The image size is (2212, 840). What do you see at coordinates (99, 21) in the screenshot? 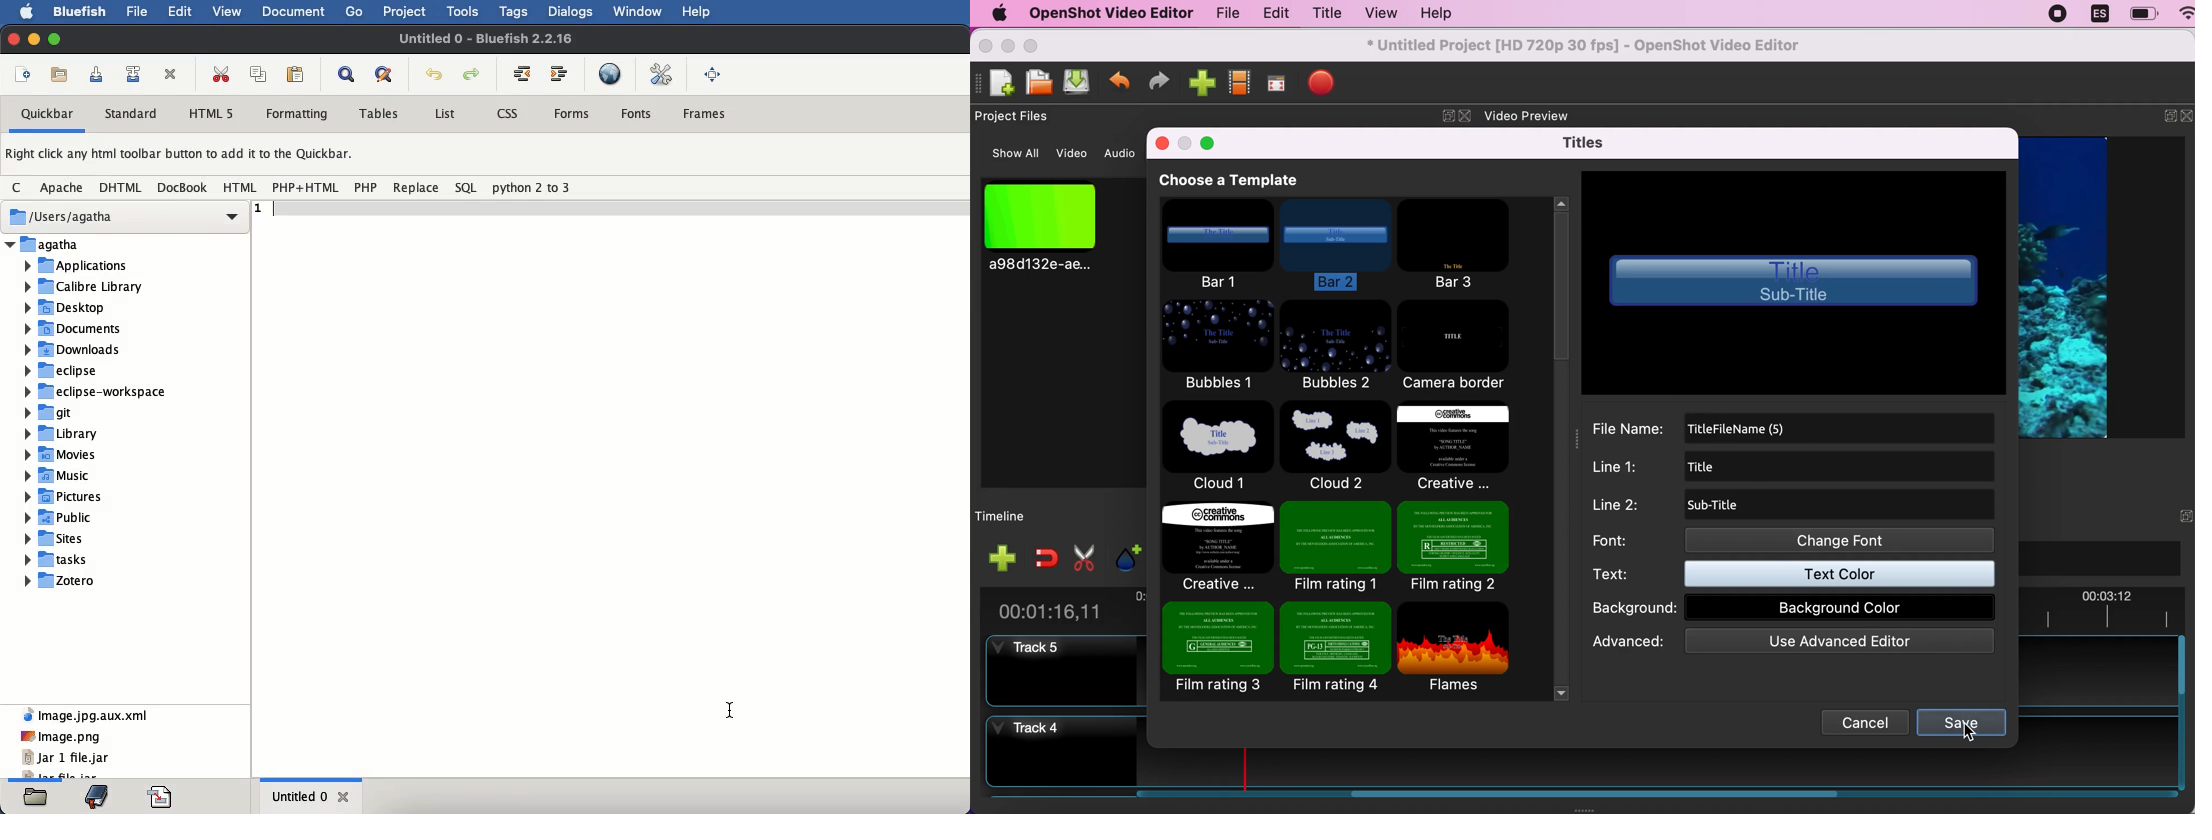
I see `Cursor` at bounding box center [99, 21].